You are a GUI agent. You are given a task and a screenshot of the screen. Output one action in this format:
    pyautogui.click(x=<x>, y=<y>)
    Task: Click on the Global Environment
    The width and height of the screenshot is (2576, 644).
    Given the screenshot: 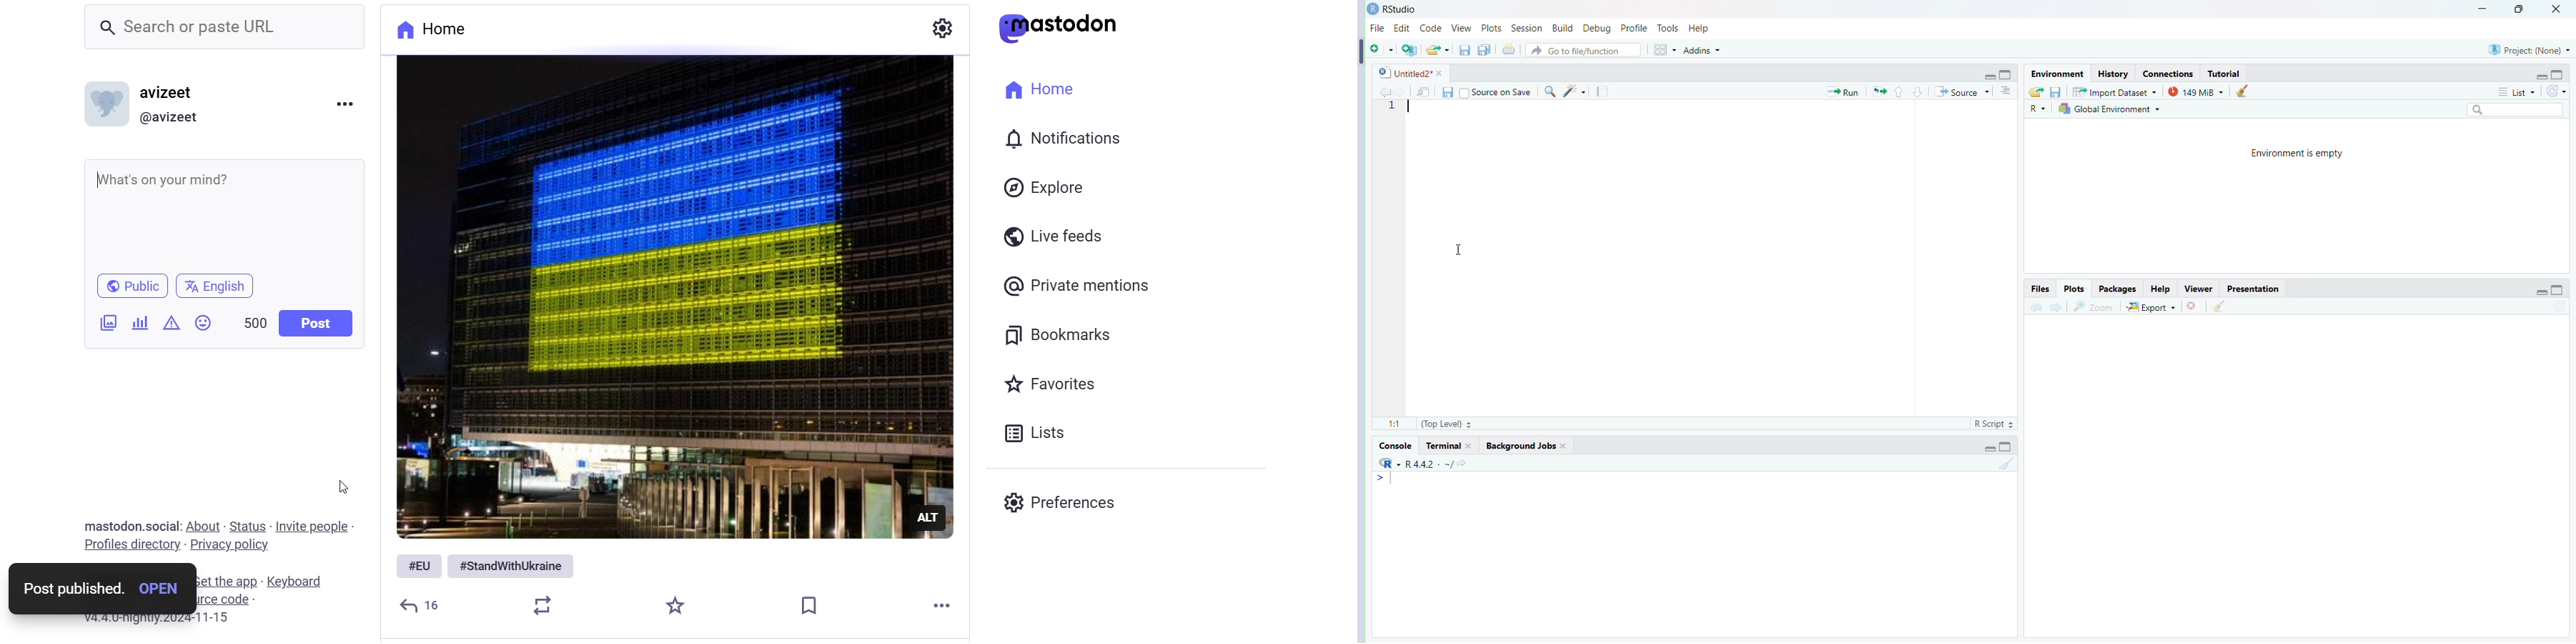 What is the action you would take?
    pyautogui.click(x=2108, y=111)
    